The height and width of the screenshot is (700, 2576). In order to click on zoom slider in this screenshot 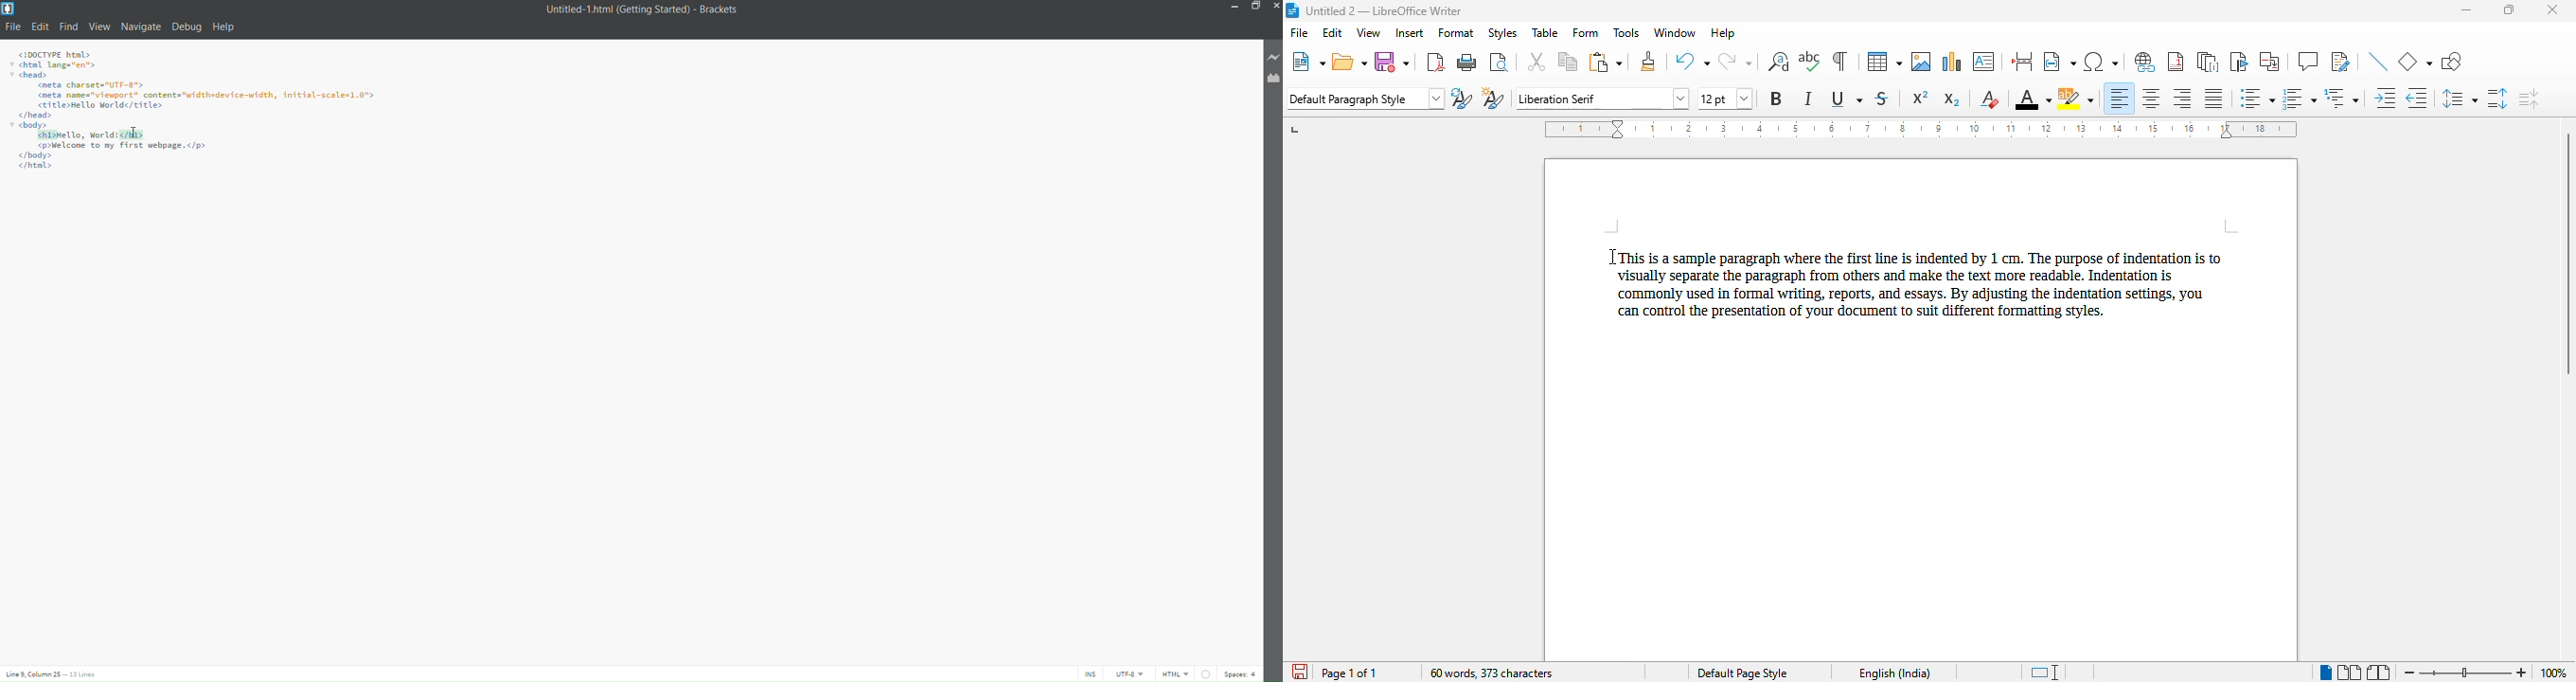, I will do `click(2468, 673)`.